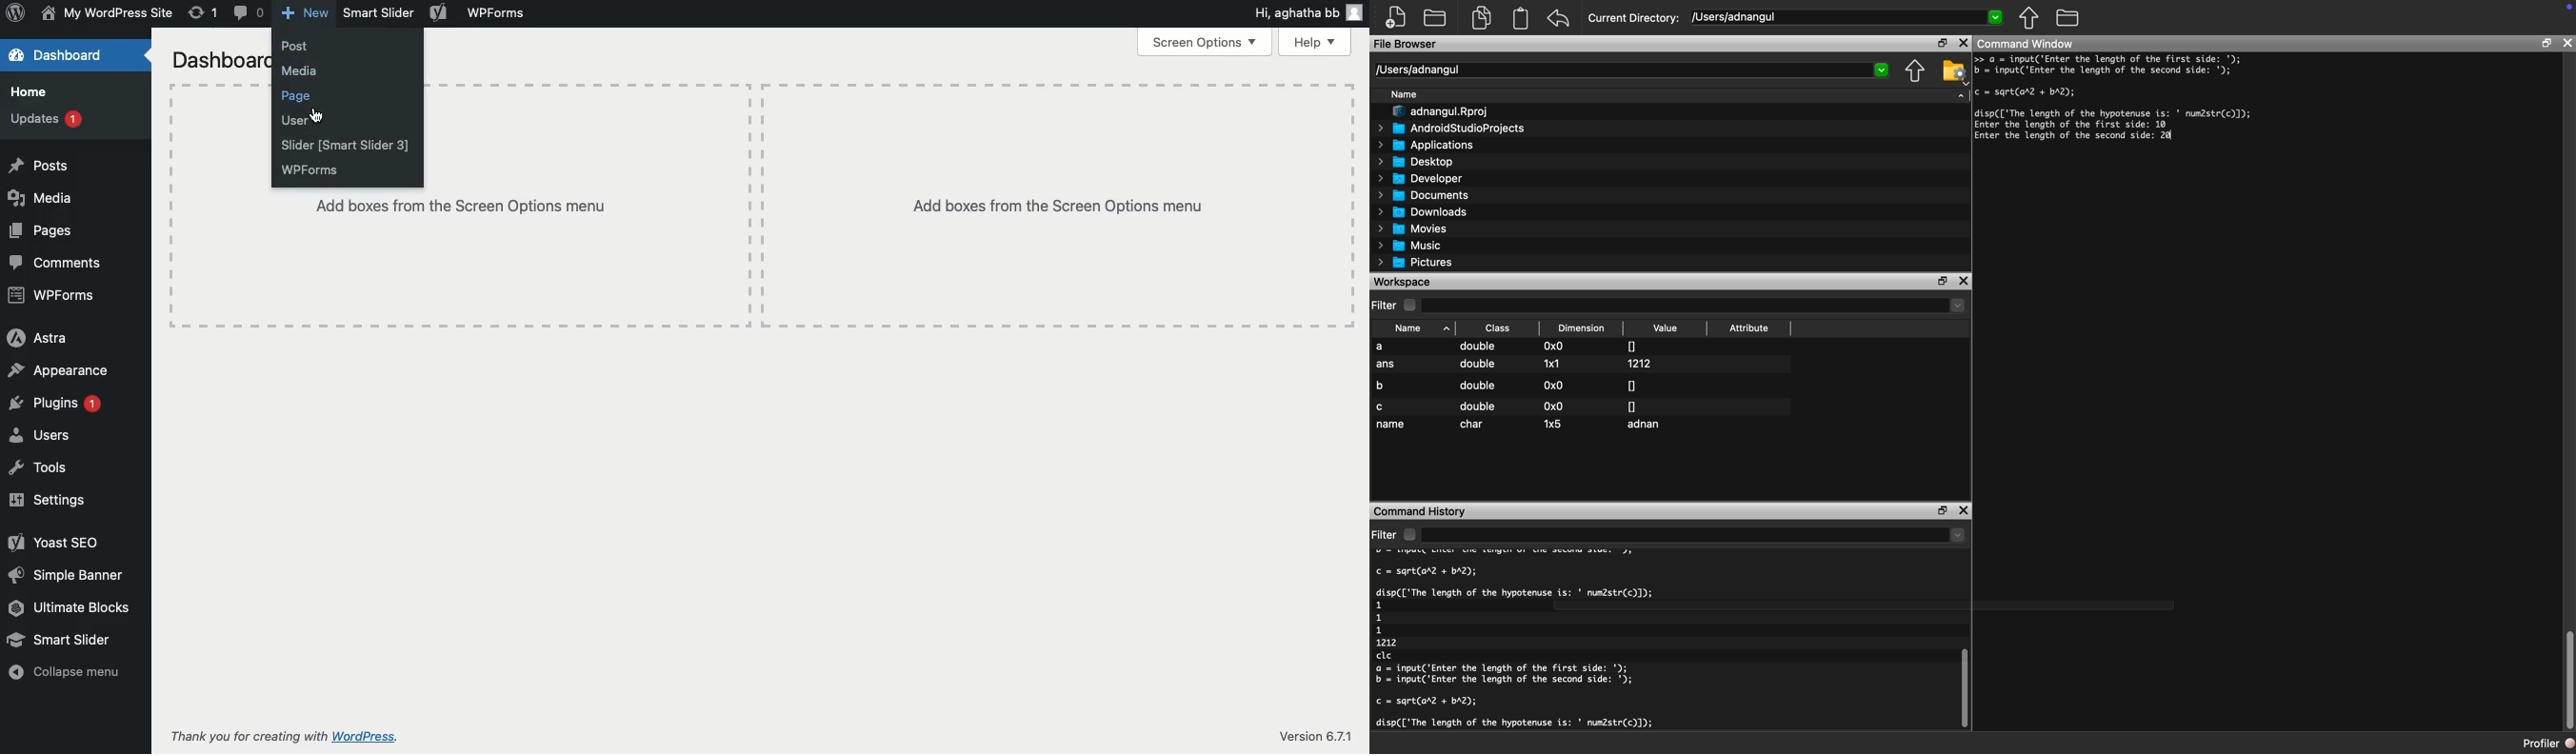 The height and width of the screenshot is (756, 2576). Describe the element at coordinates (2135, 107) in the screenshot. I see `ee
>> a = input('Enter the length of the first side: ');

b = input('Enter the length of the second side: ');

c = sqrt(ar2 + bA2);

disp(['The length of the hypotenuse is: ' num2str(c)]);

Enter the length of the first side: 10

Enter the length of the second side: |` at that location.